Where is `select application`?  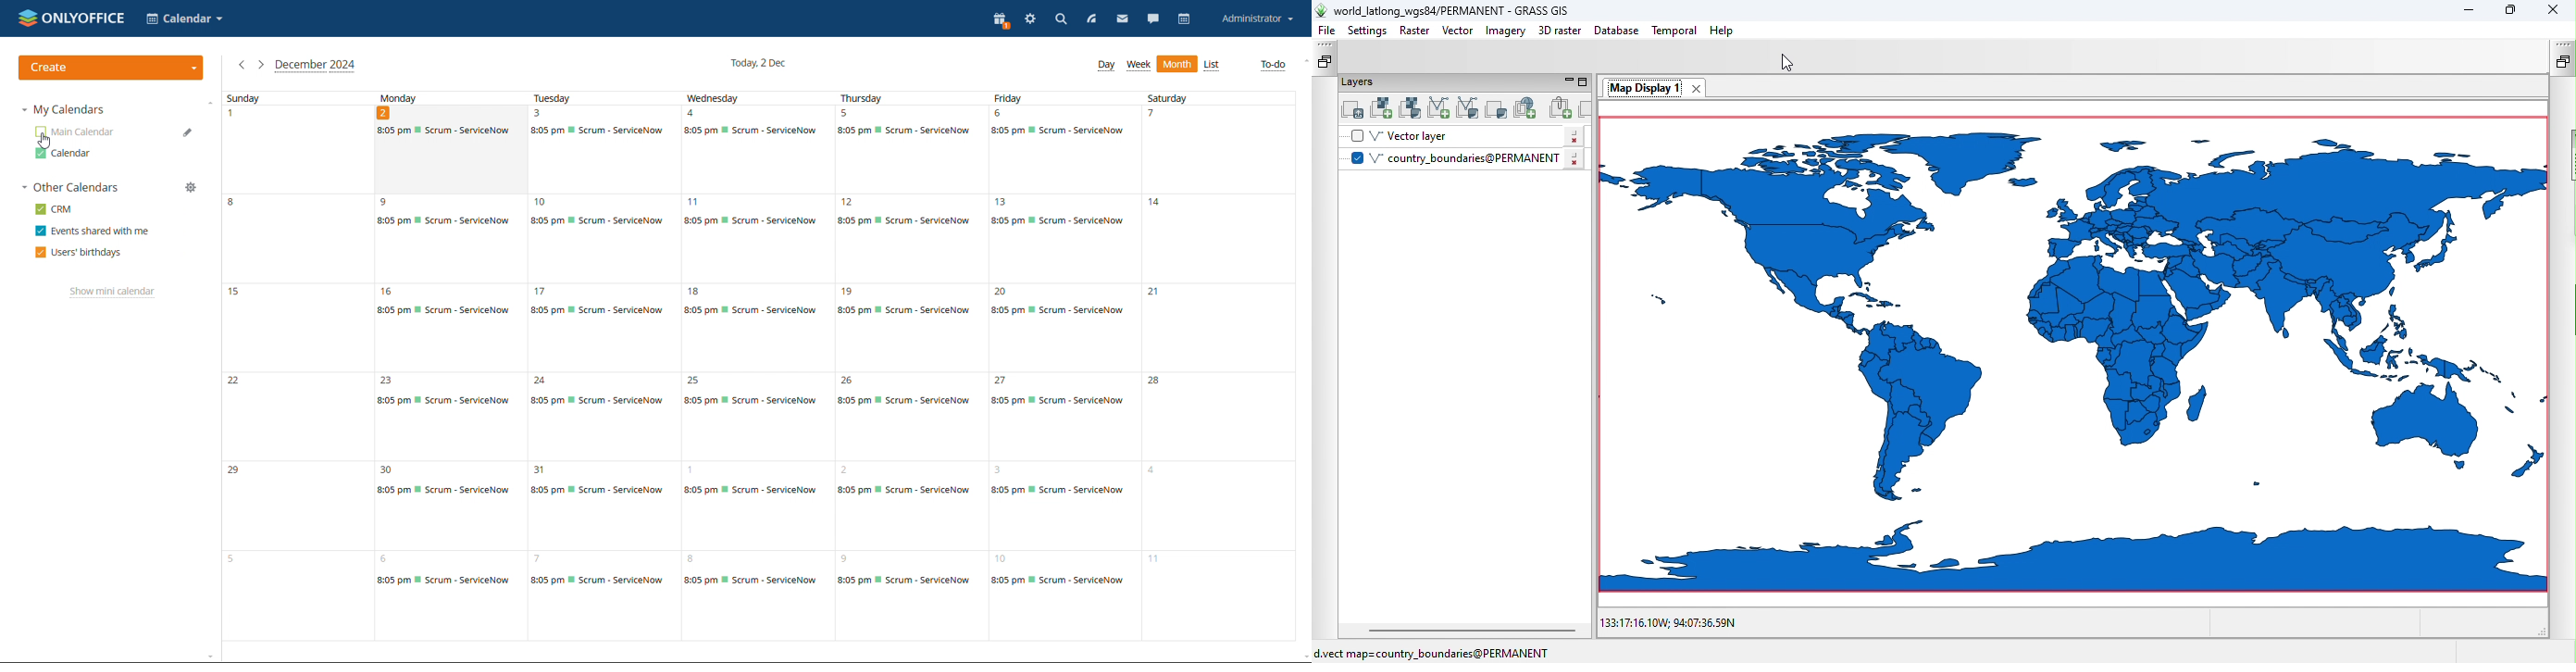
select application is located at coordinates (186, 19).